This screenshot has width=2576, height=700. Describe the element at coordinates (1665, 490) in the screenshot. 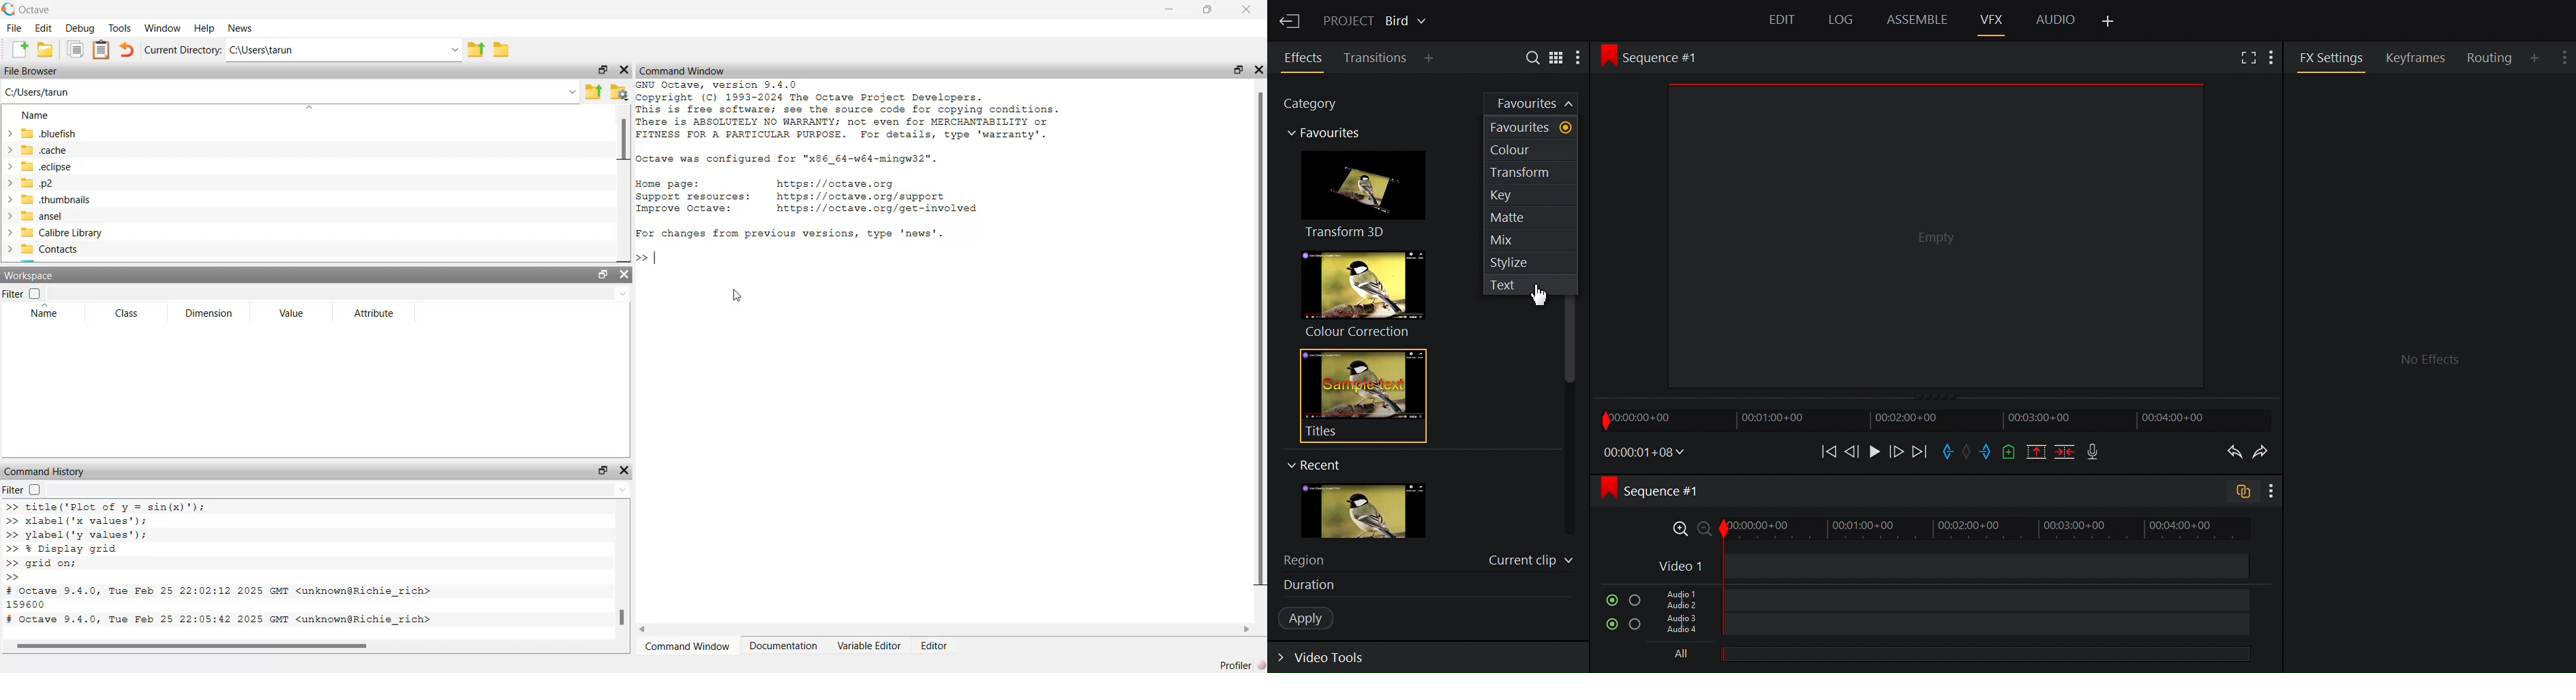

I see `Sequence` at that location.